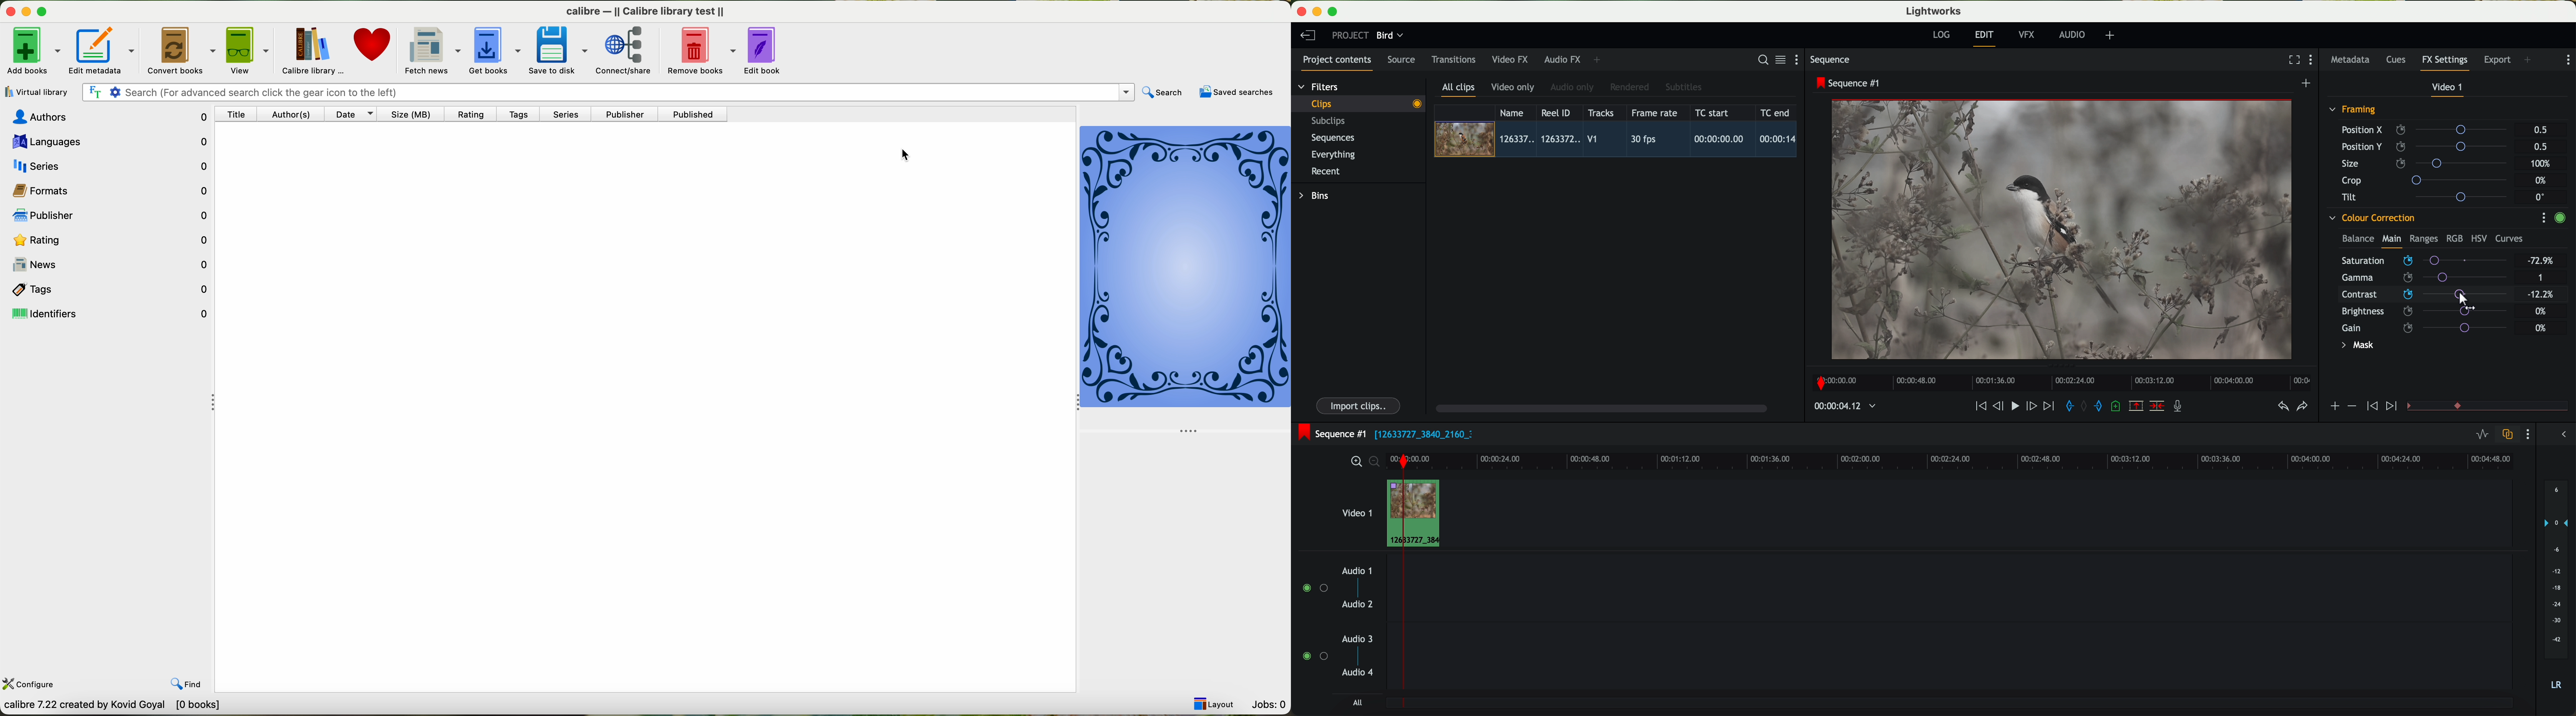 The width and height of the screenshot is (2576, 728). I want to click on add panel, so click(1599, 60).